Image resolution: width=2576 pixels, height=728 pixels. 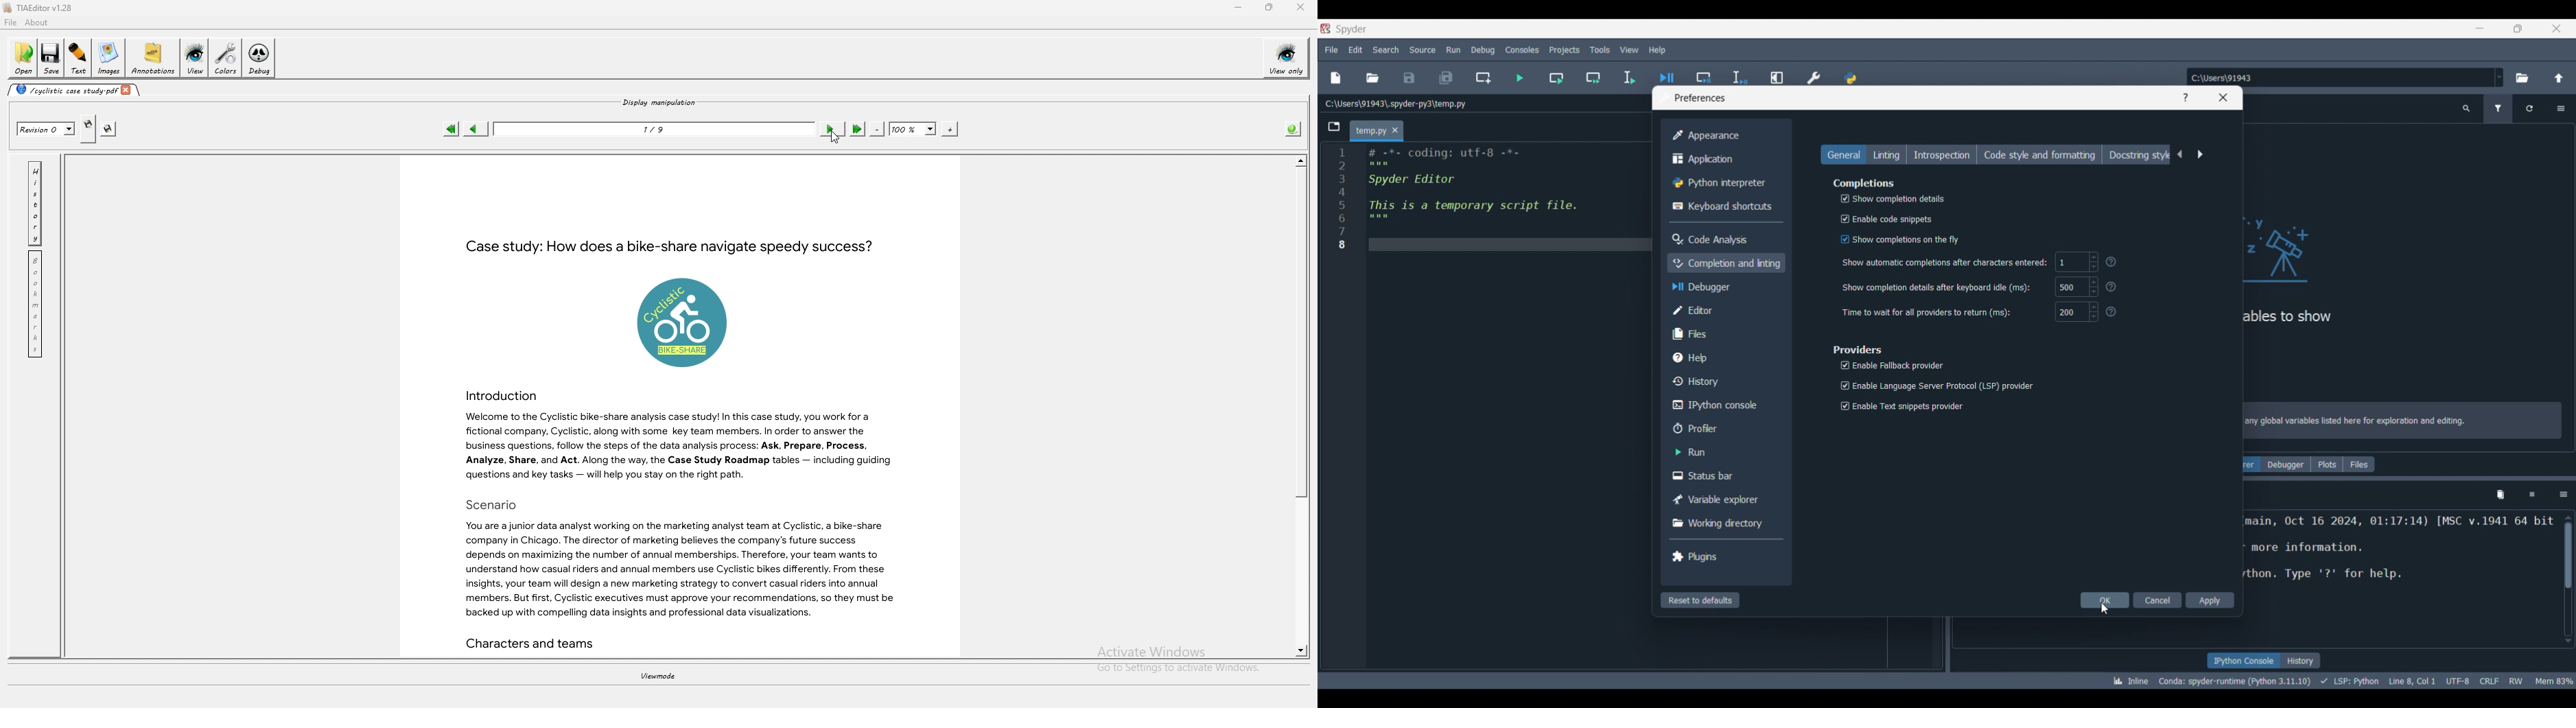 What do you see at coordinates (1370, 131) in the screenshot?
I see `Current tab` at bounding box center [1370, 131].